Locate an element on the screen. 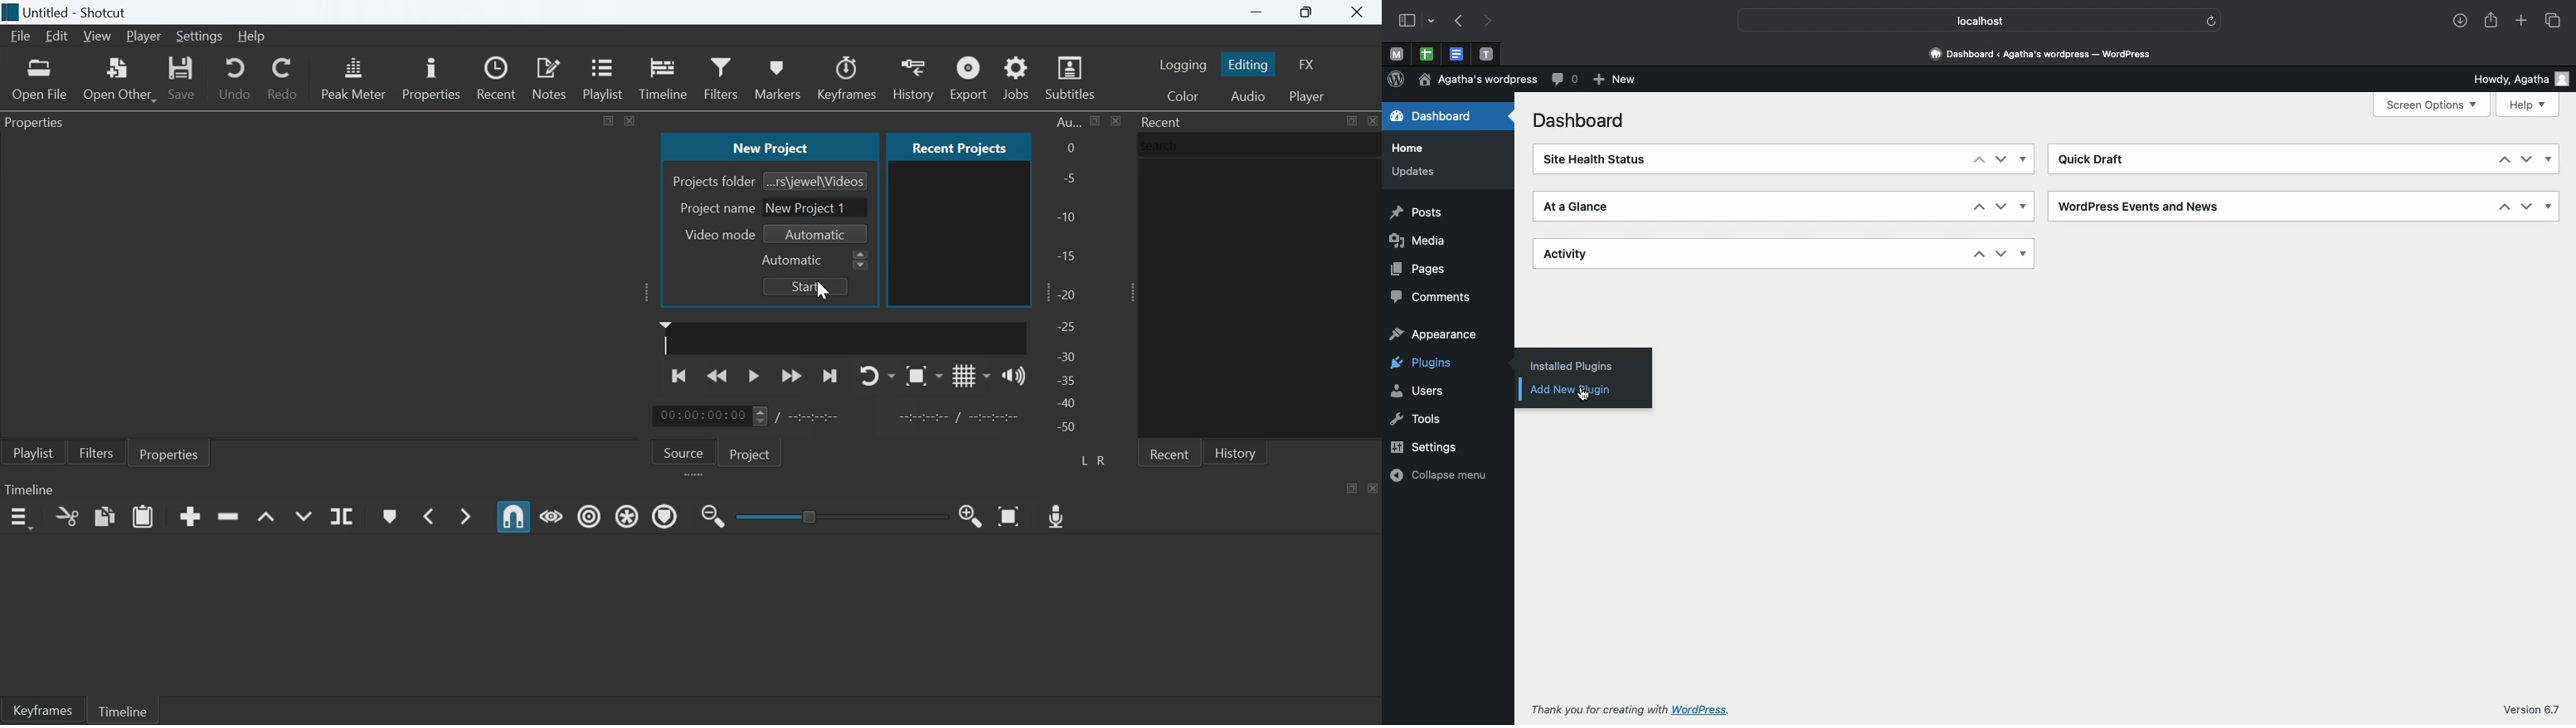 The height and width of the screenshot is (728, 2576). Previous marker is located at coordinates (427, 515).